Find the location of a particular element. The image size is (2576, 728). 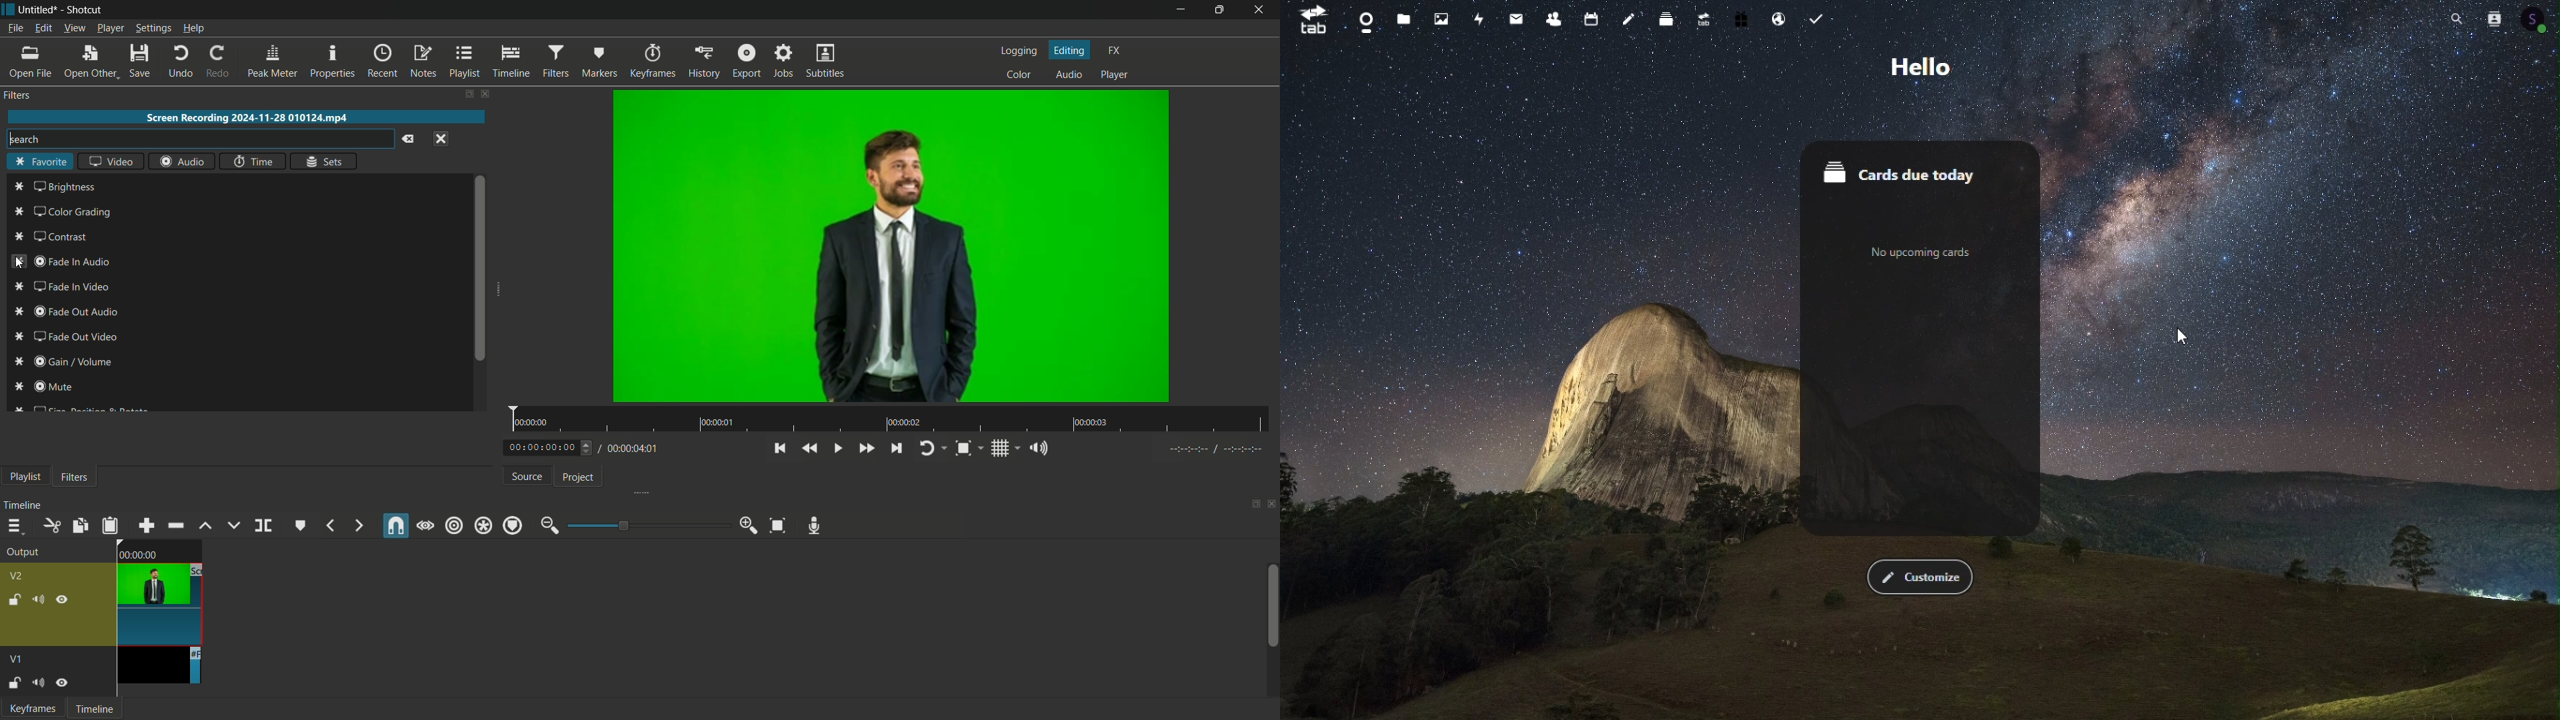

player is located at coordinates (1114, 76).